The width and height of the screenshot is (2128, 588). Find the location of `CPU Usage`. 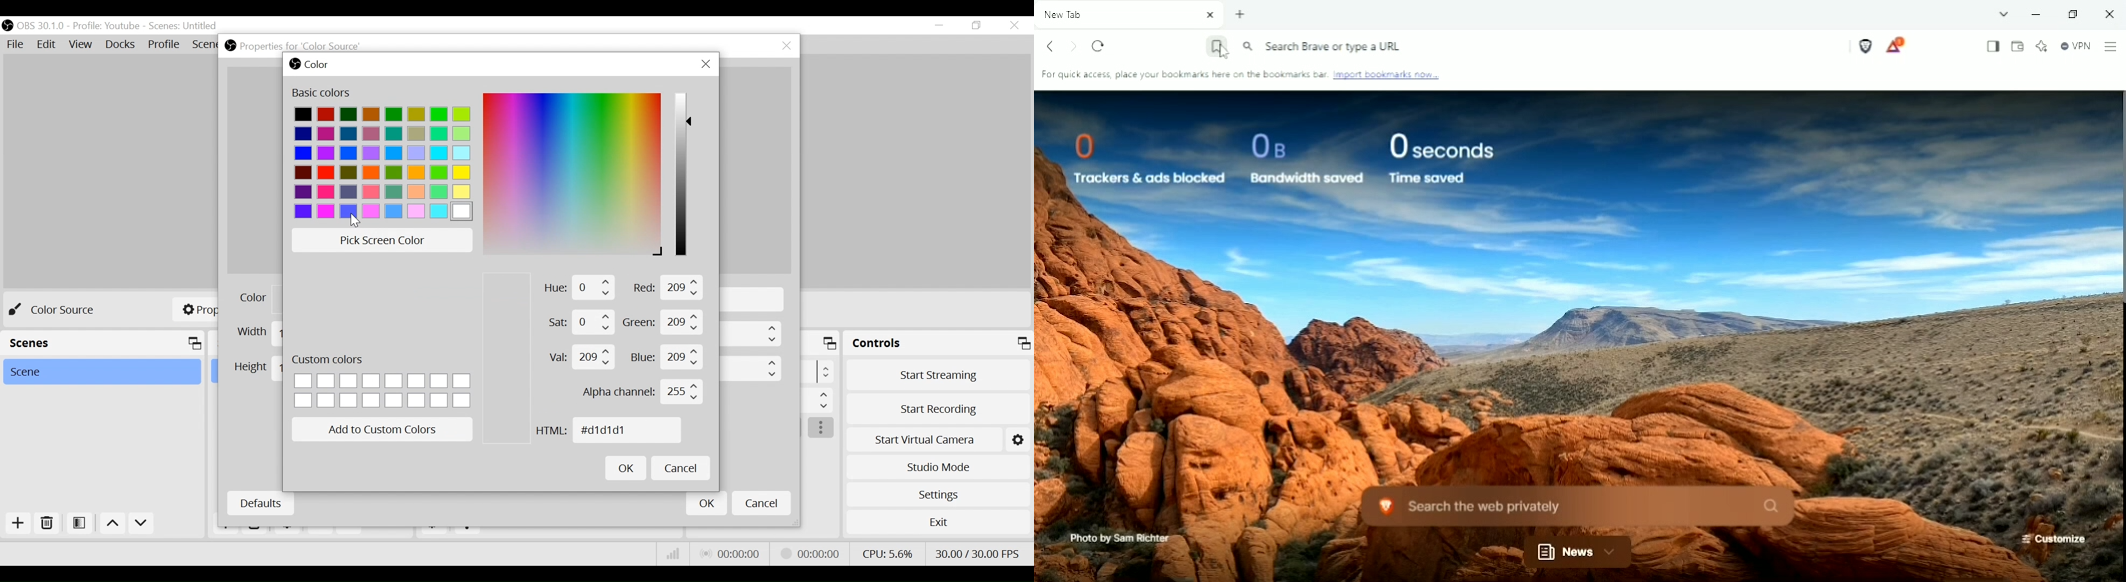

CPU Usage is located at coordinates (889, 553).